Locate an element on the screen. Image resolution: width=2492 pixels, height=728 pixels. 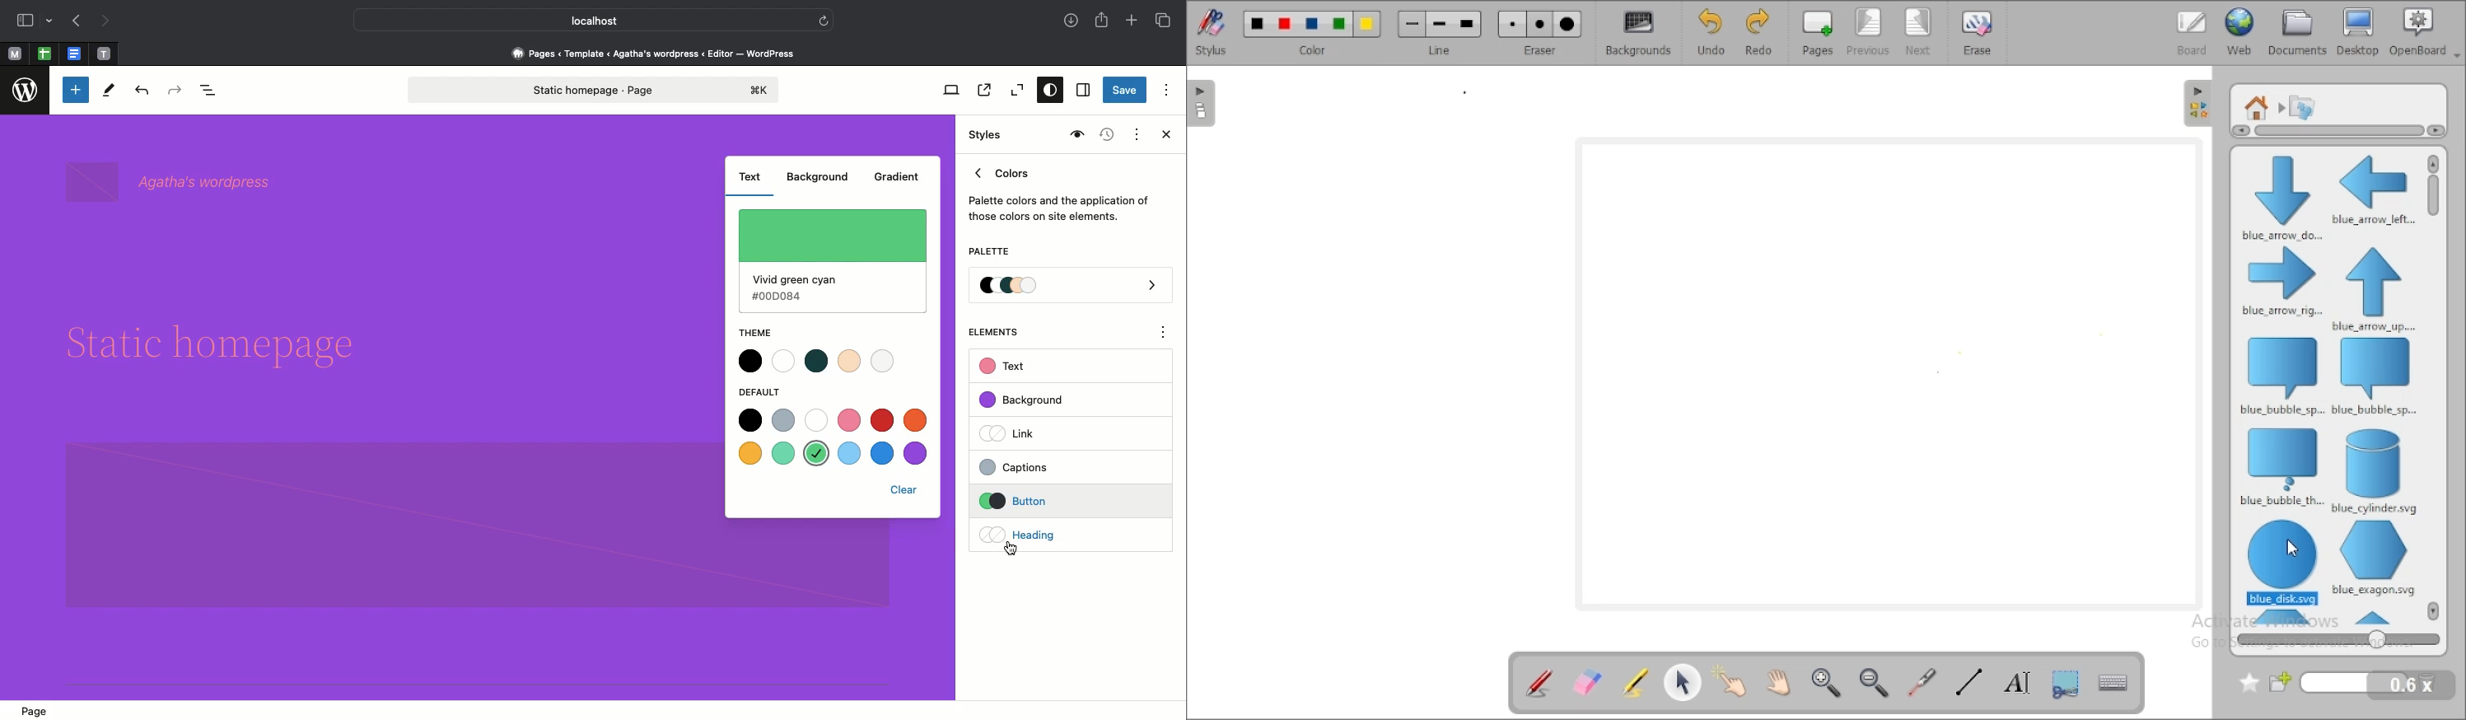
wordpress is located at coordinates (26, 91).